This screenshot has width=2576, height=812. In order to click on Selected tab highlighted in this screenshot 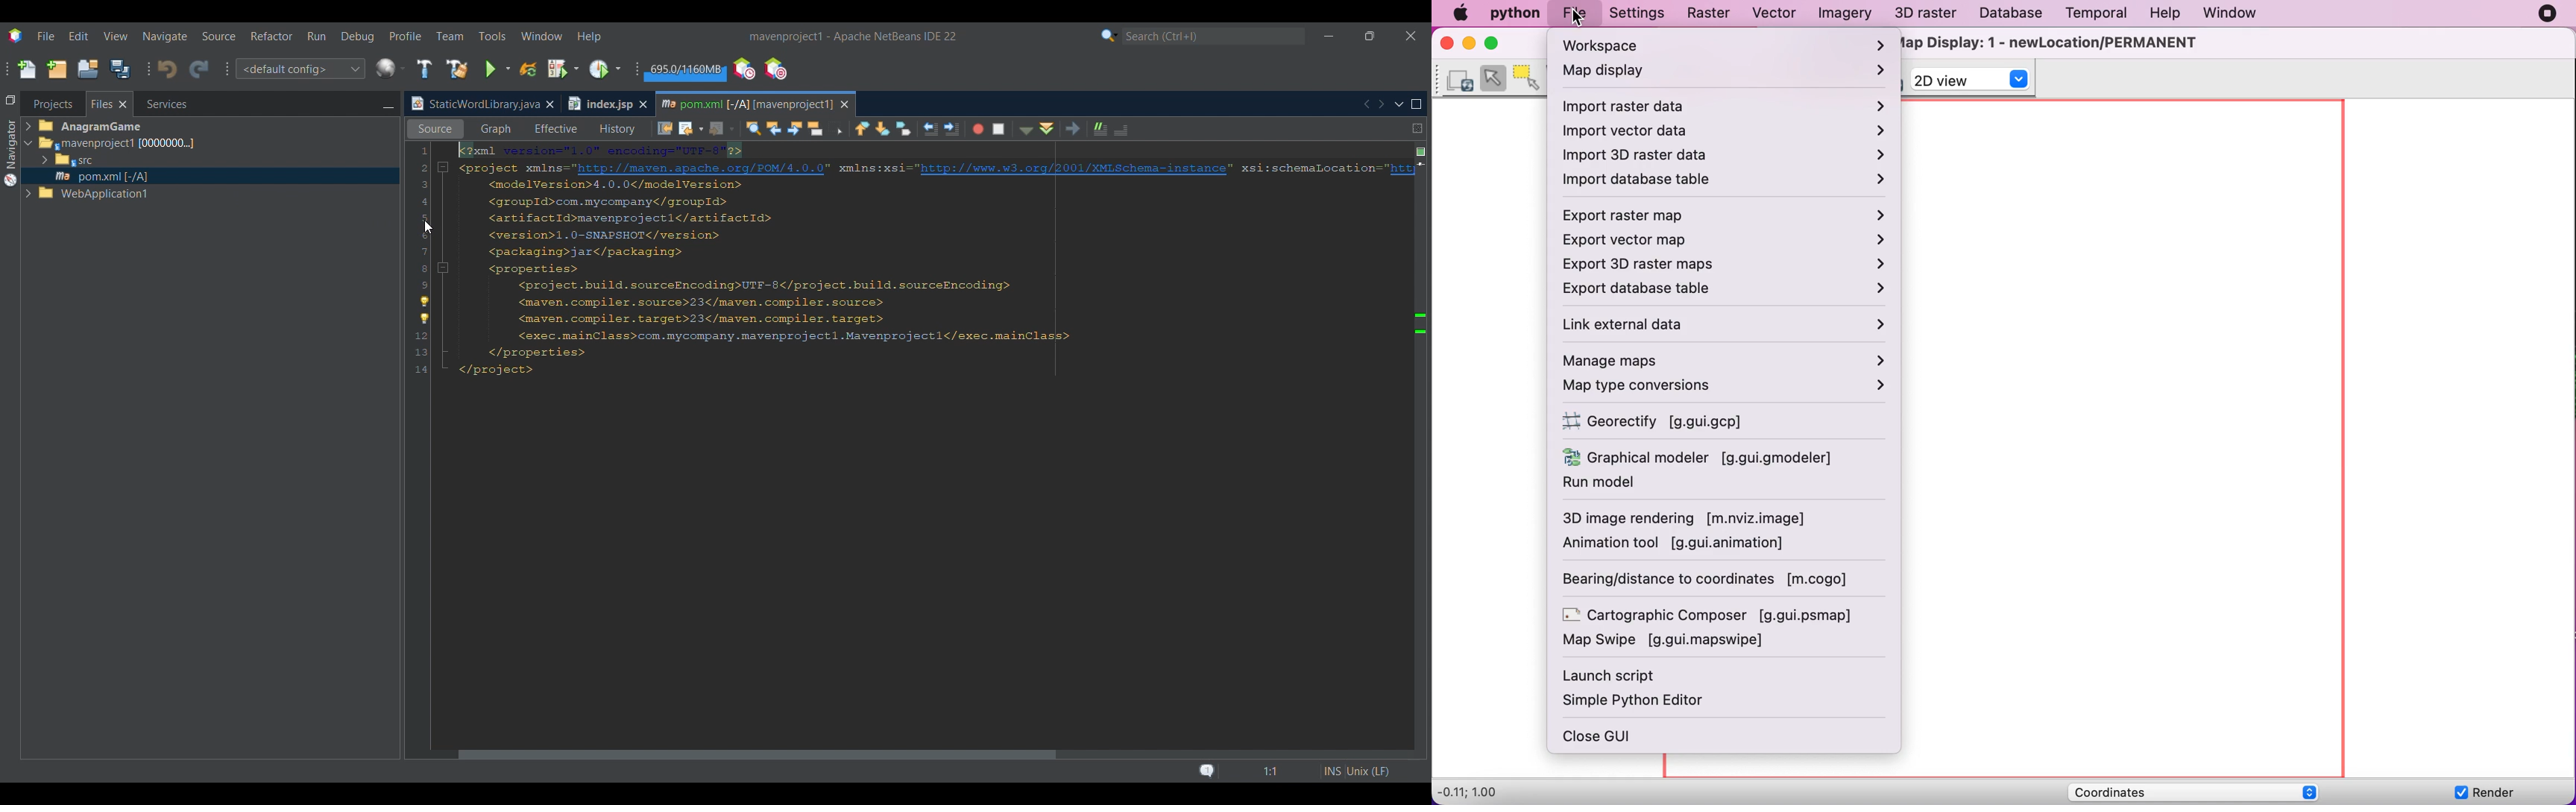, I will do `click(277, 142)`.